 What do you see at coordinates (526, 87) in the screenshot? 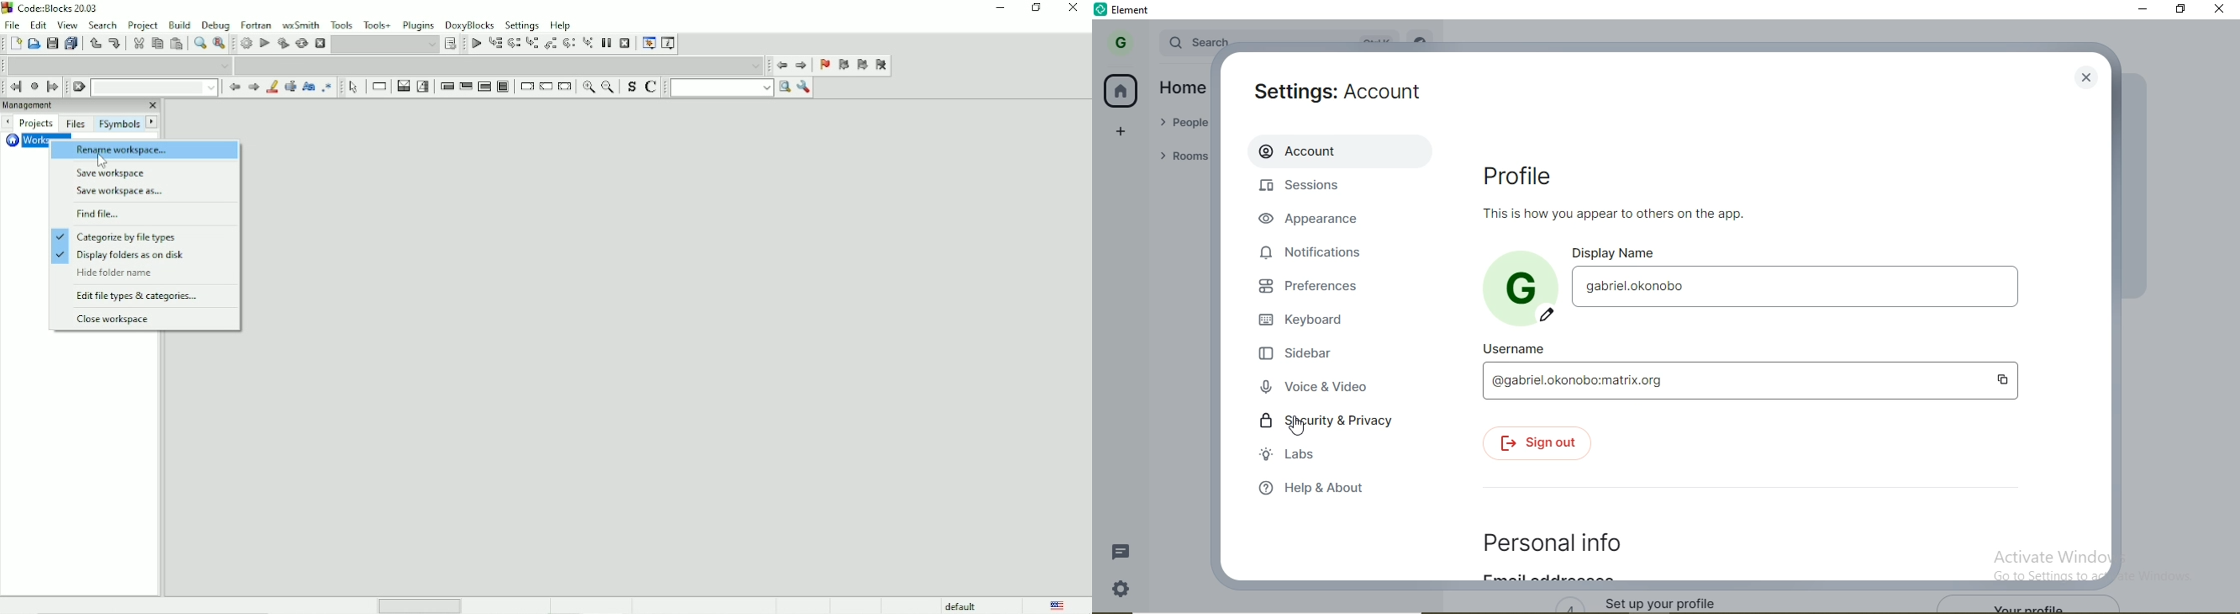
I see `Break instruction` at bounding box center [526, 87].